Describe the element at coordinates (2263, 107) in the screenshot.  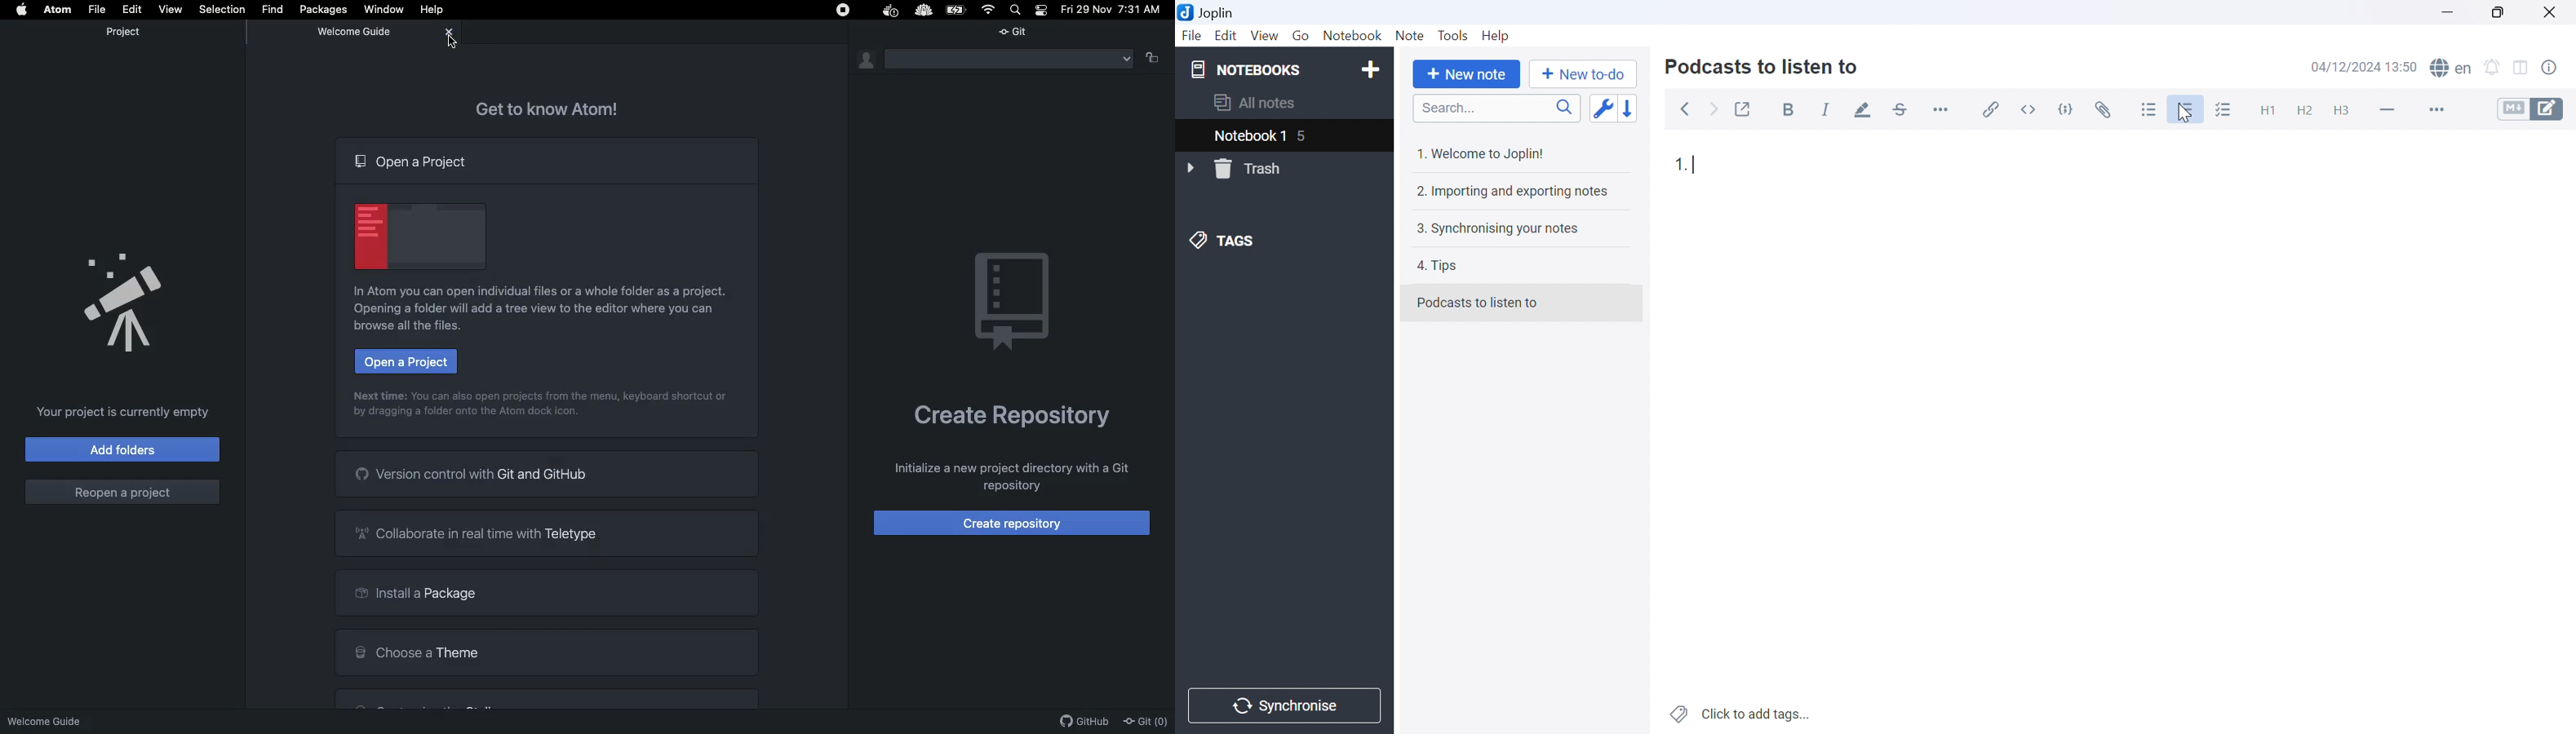
I see `Heading 1` at that location.